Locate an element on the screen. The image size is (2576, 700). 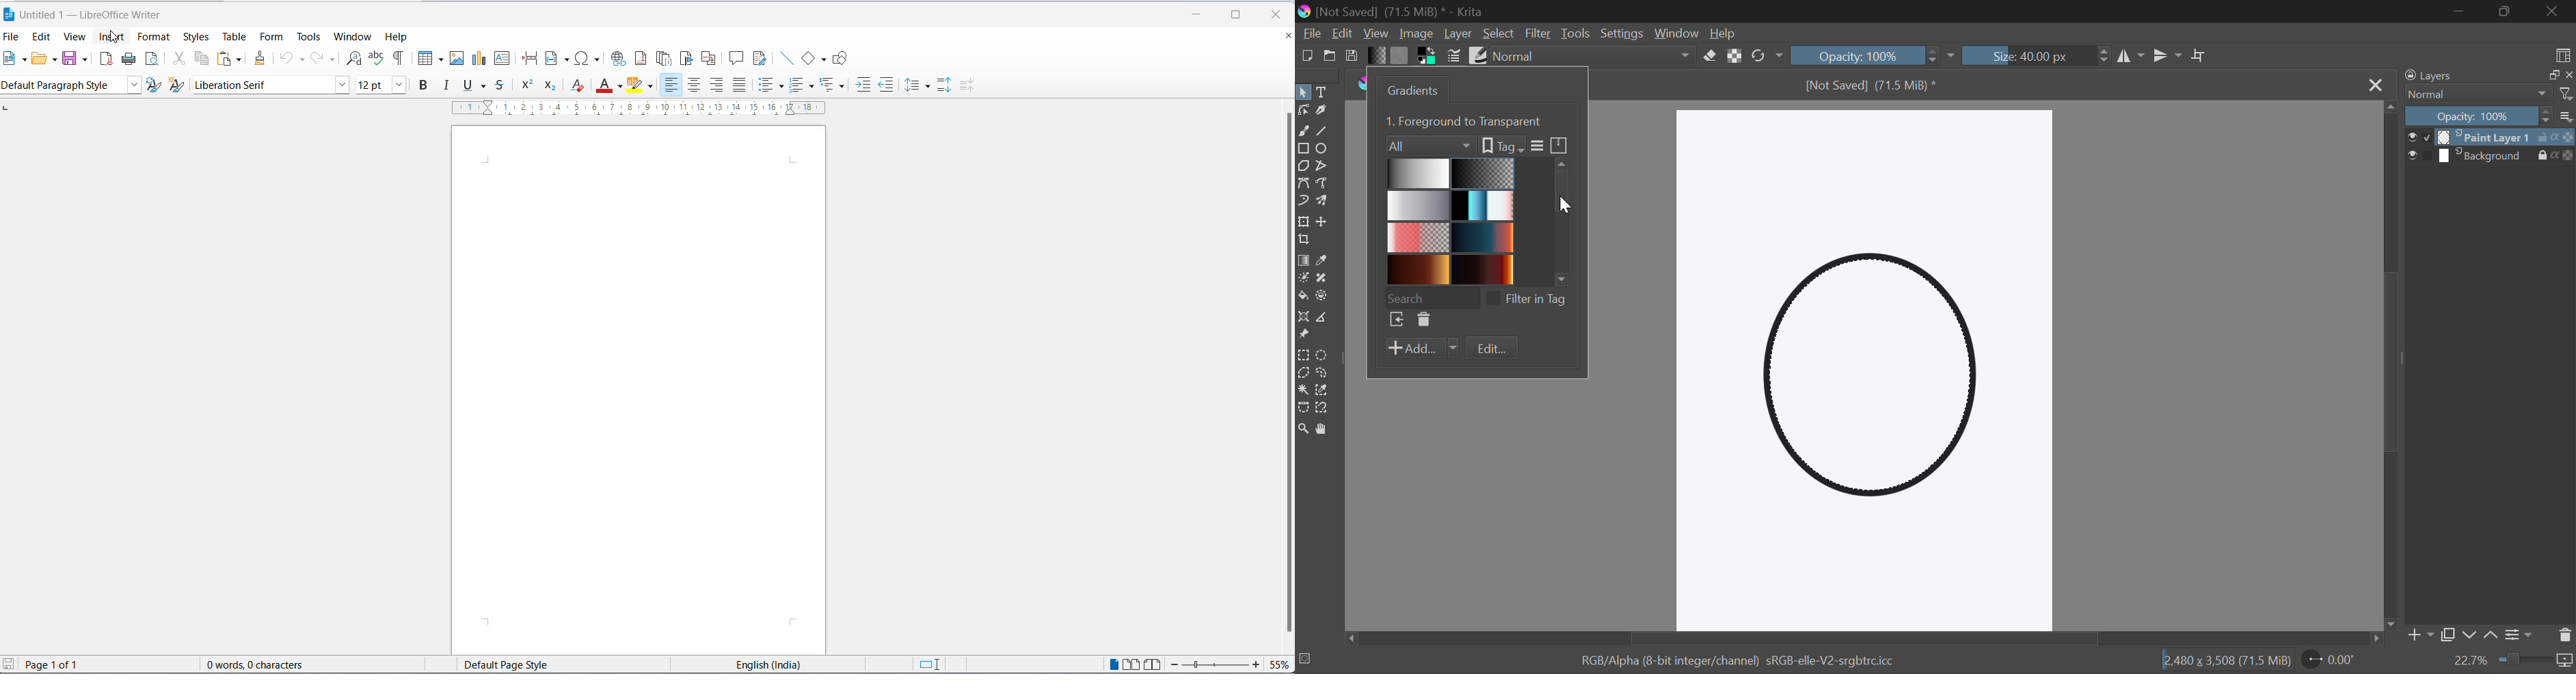
1. Foreground to Transparent is located at coordinates (1467, 122).